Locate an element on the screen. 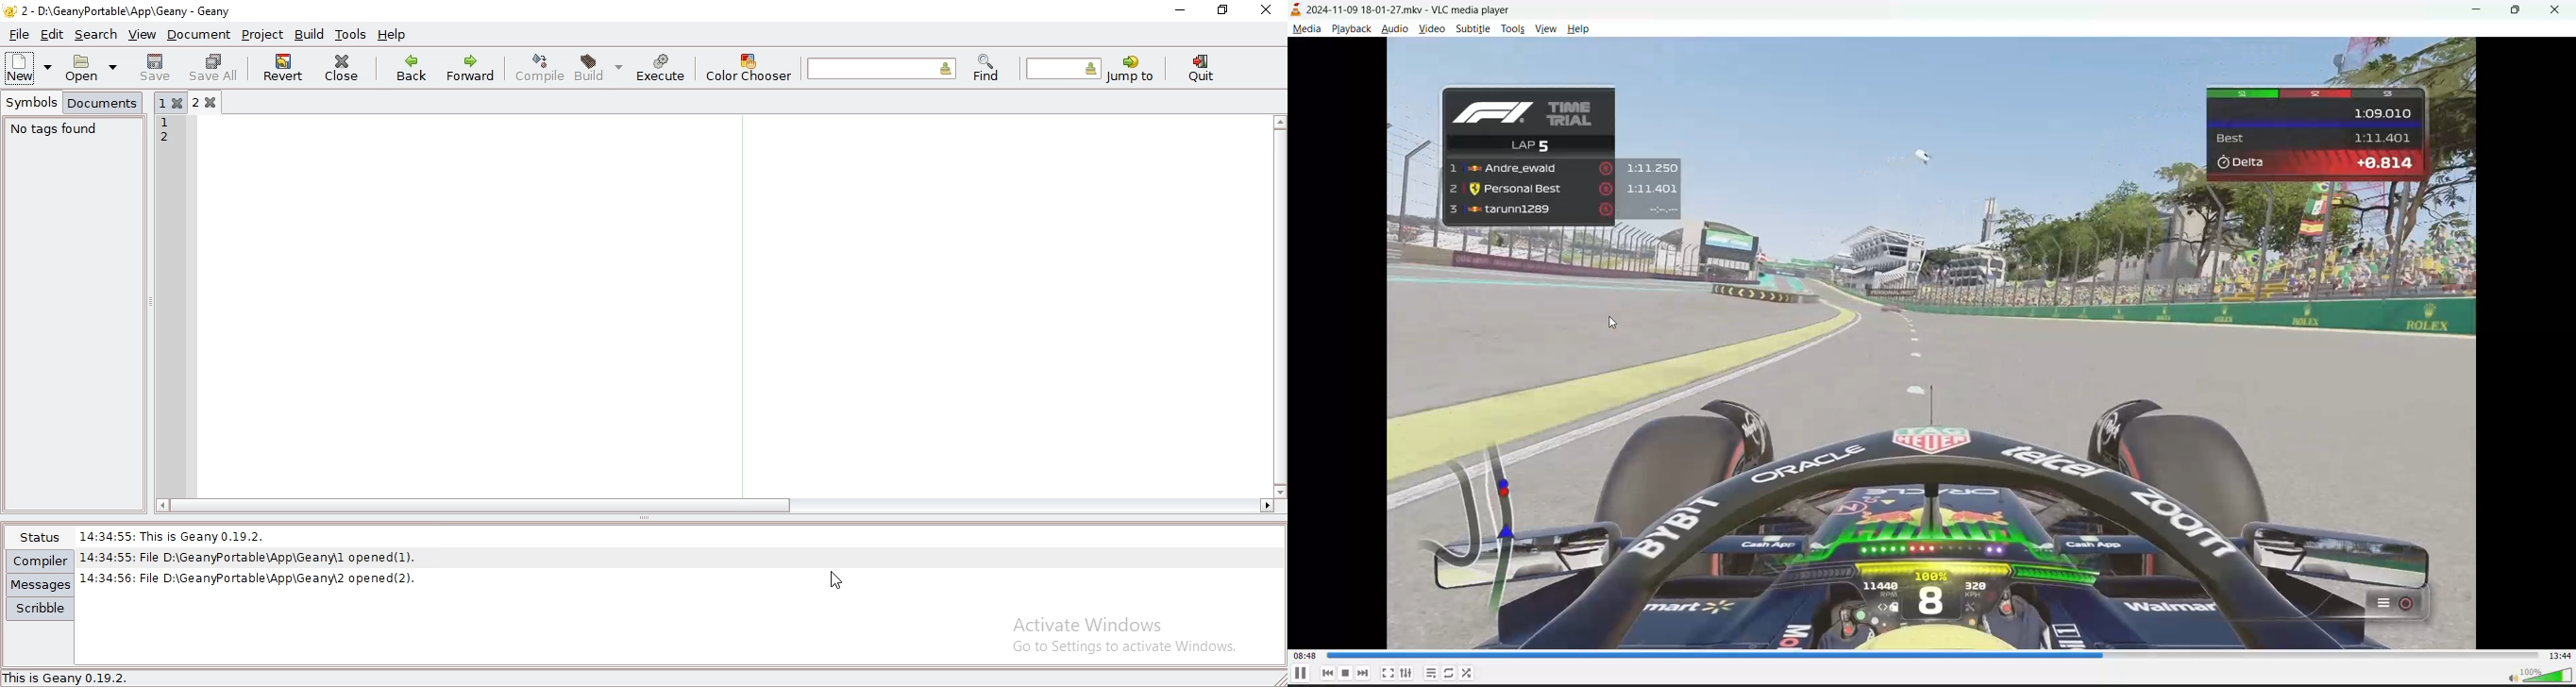  close is located at coordinates (2561, 9).